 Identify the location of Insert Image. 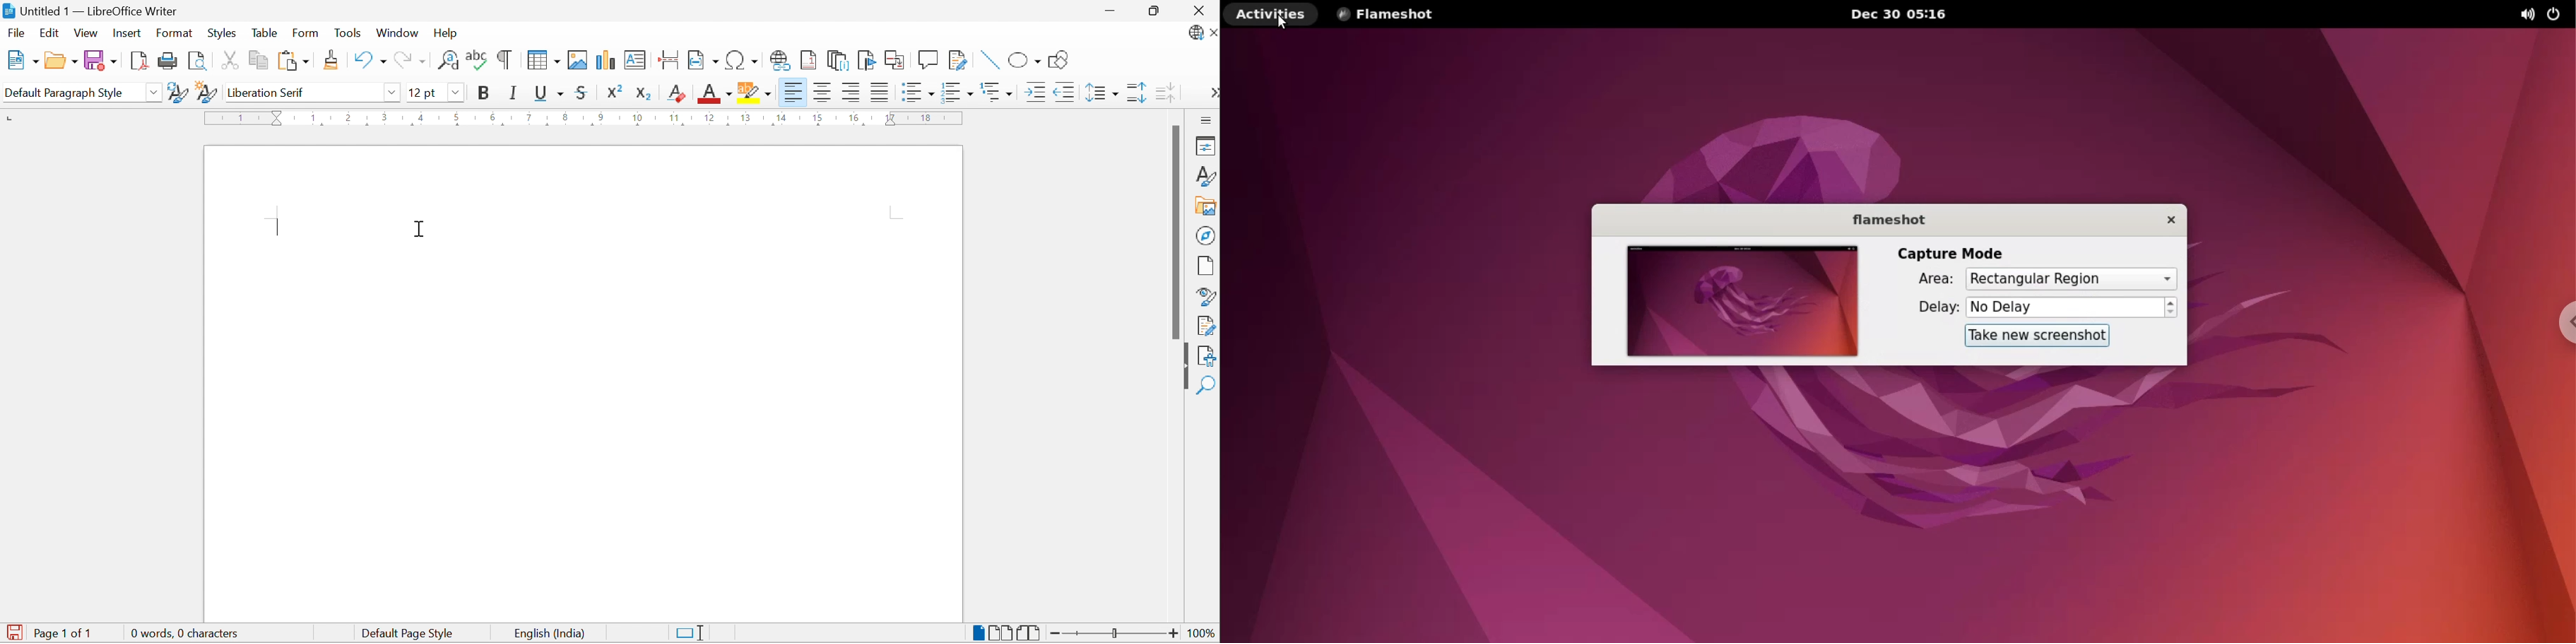
(579, 60).